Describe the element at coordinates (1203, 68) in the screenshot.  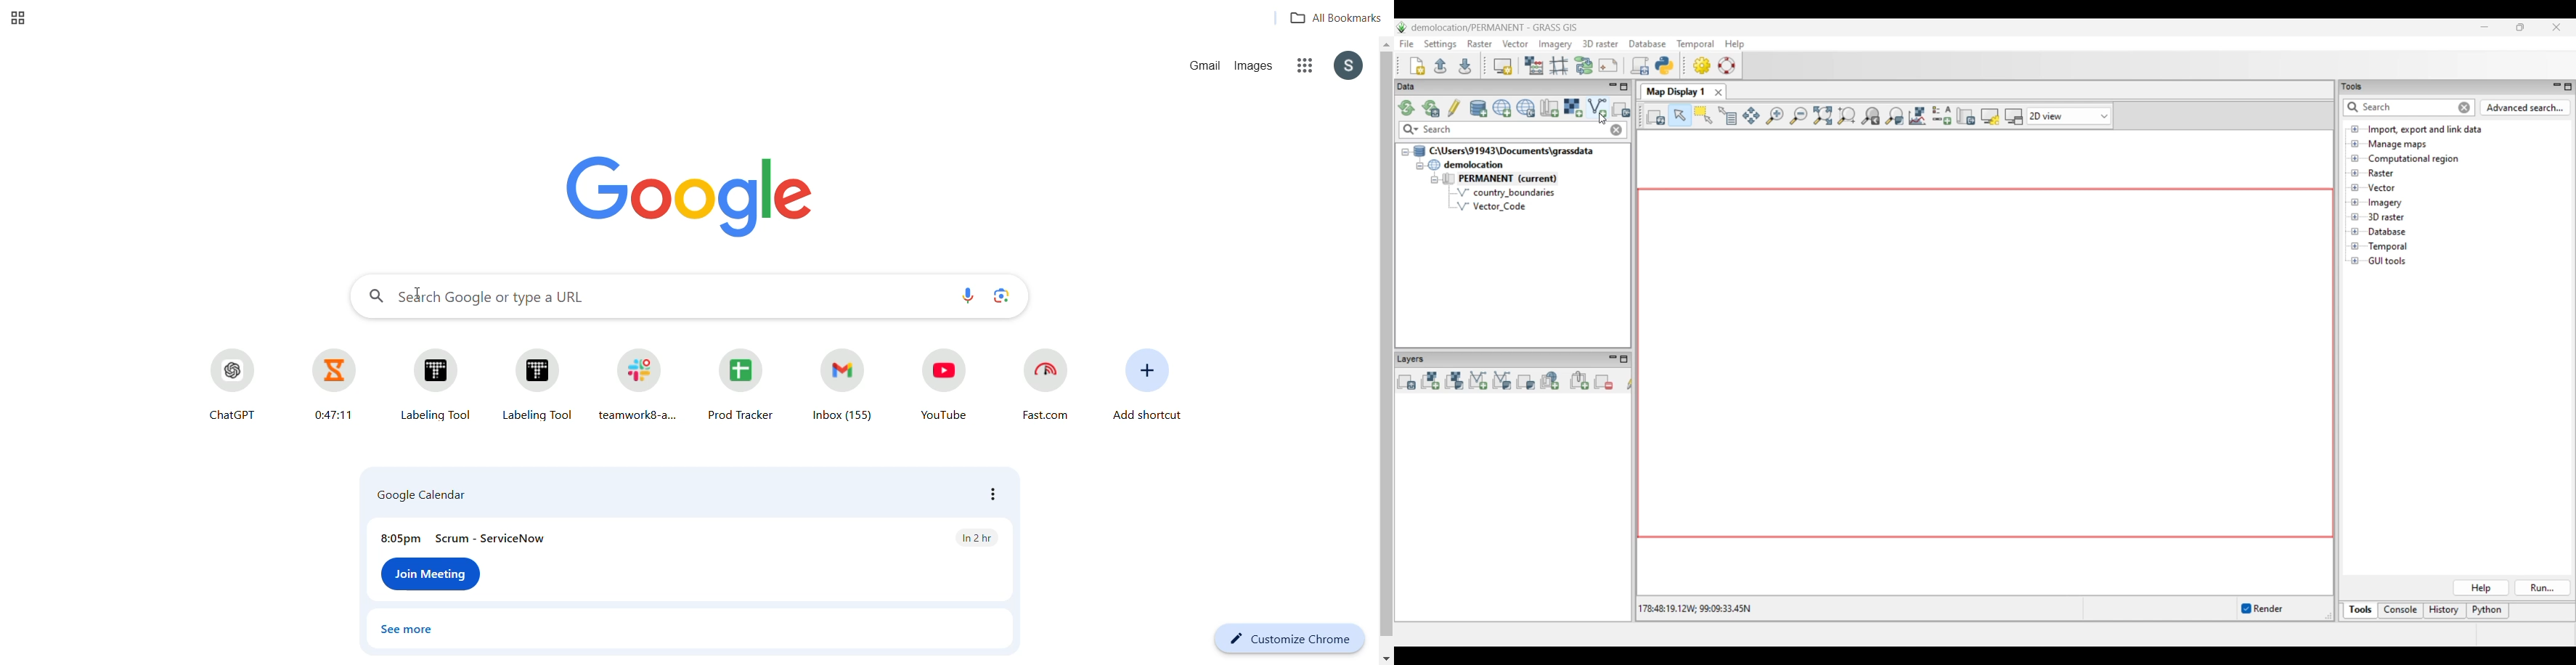
I see `gmail` at that location.